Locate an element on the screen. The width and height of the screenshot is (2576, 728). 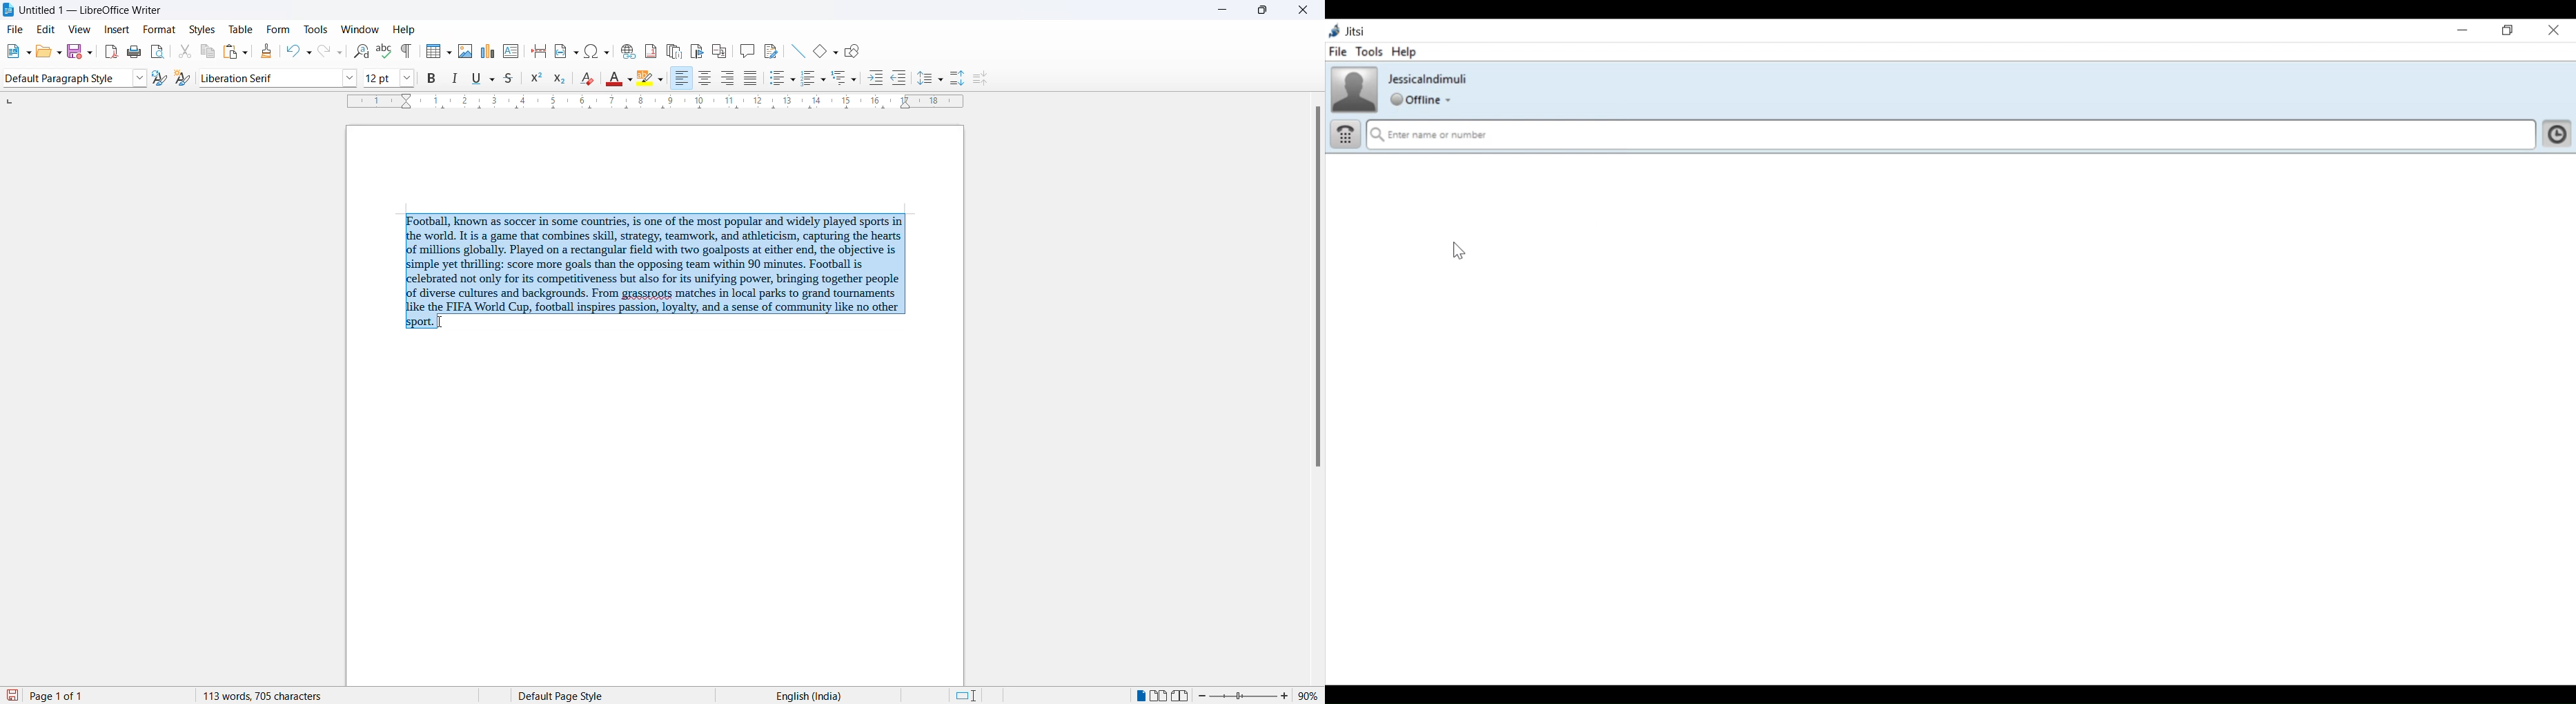
ID name is located at coordinates (1426, 78).